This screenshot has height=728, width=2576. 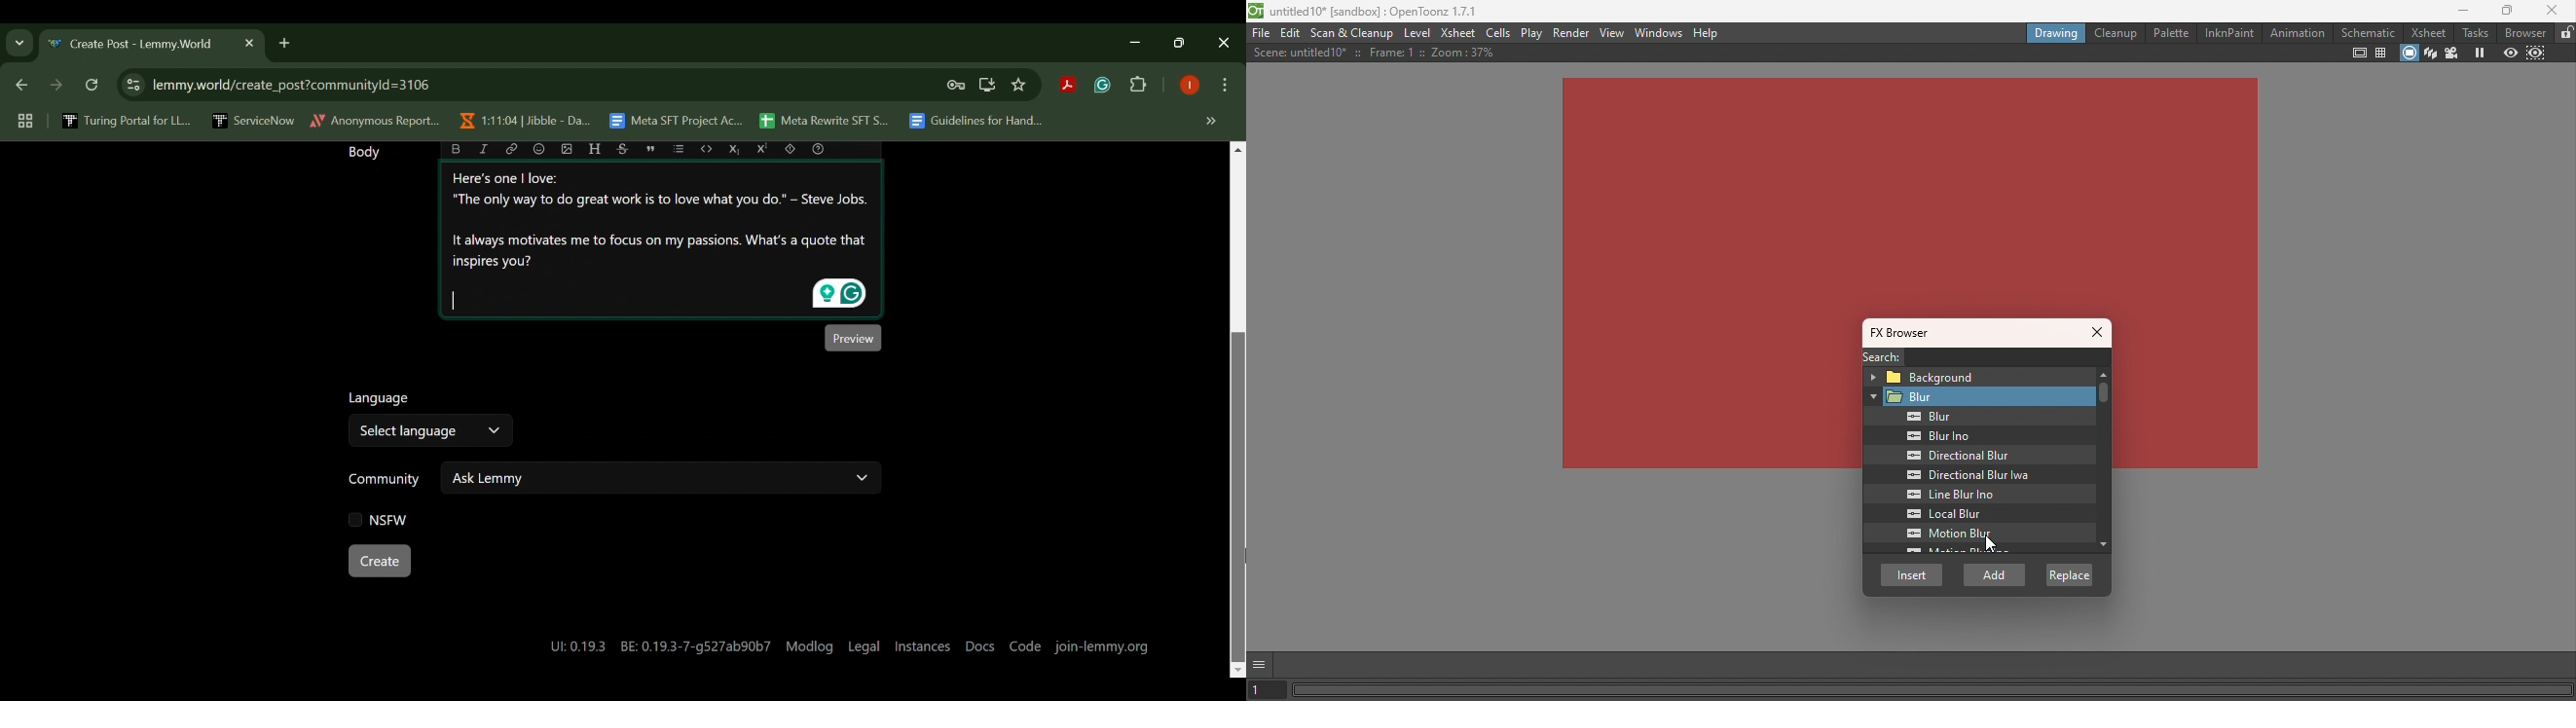 What do you see at coordinates (431, 434) in the screenshot?
I see `Select Language` at bounding box center [431, 434].